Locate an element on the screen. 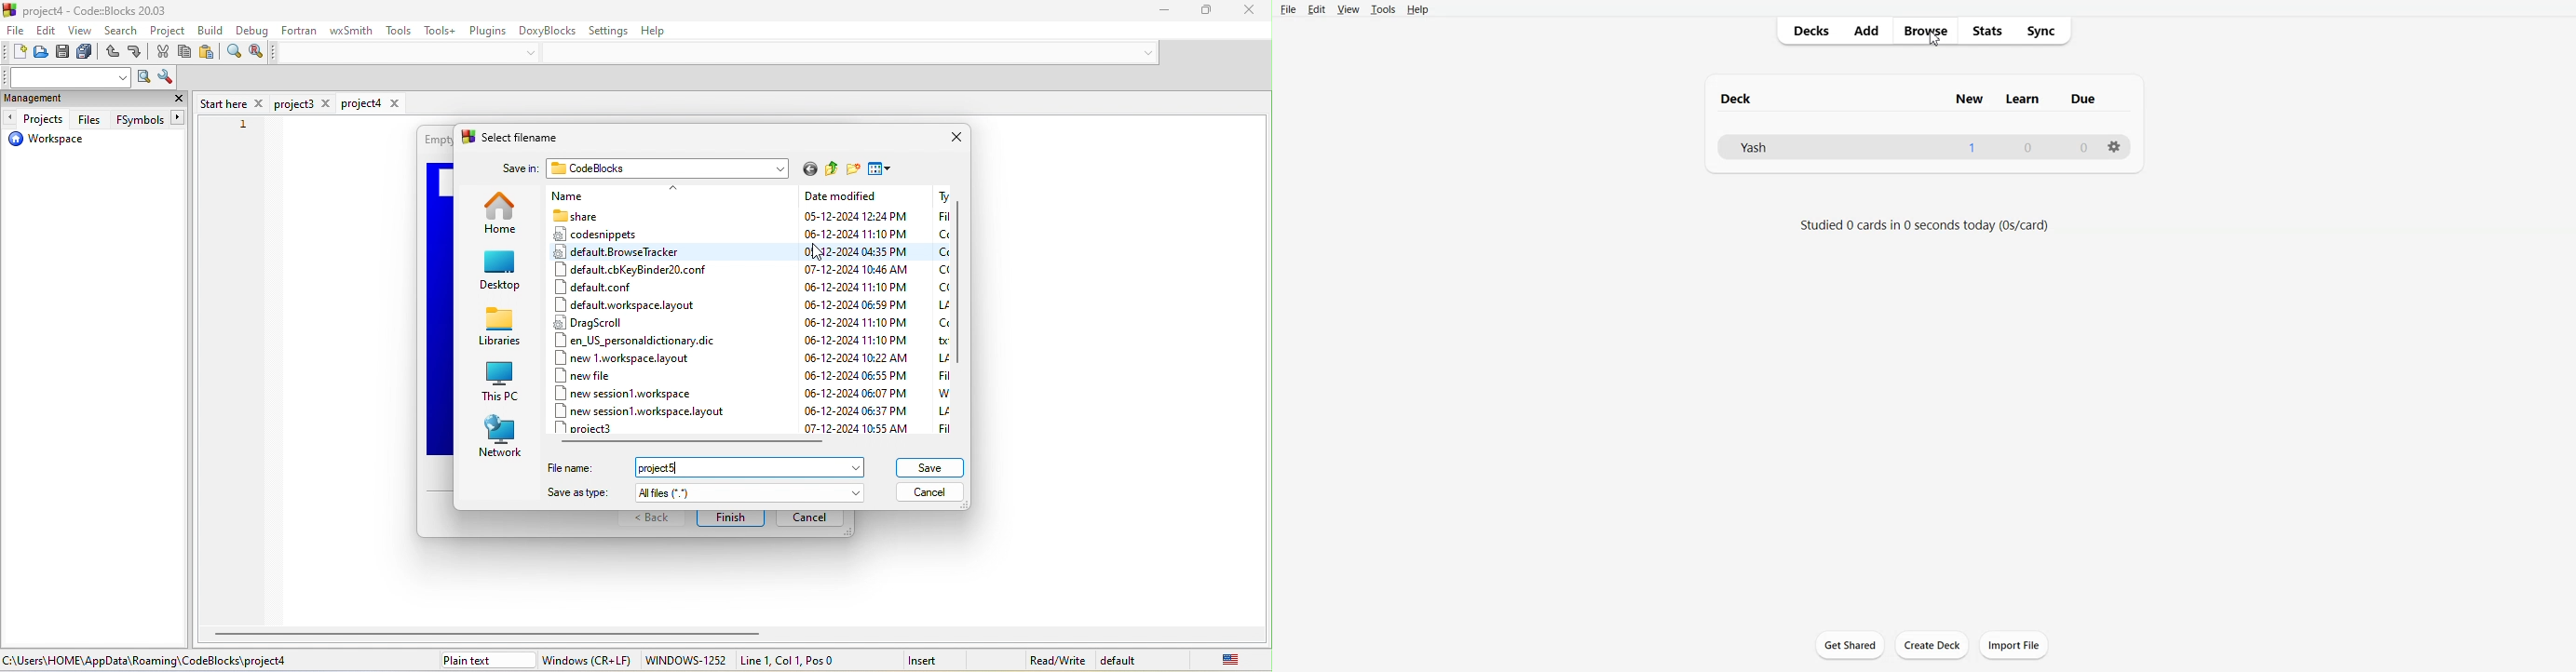 The image size is (2576, 672). window is located at coordinates (588, 660).